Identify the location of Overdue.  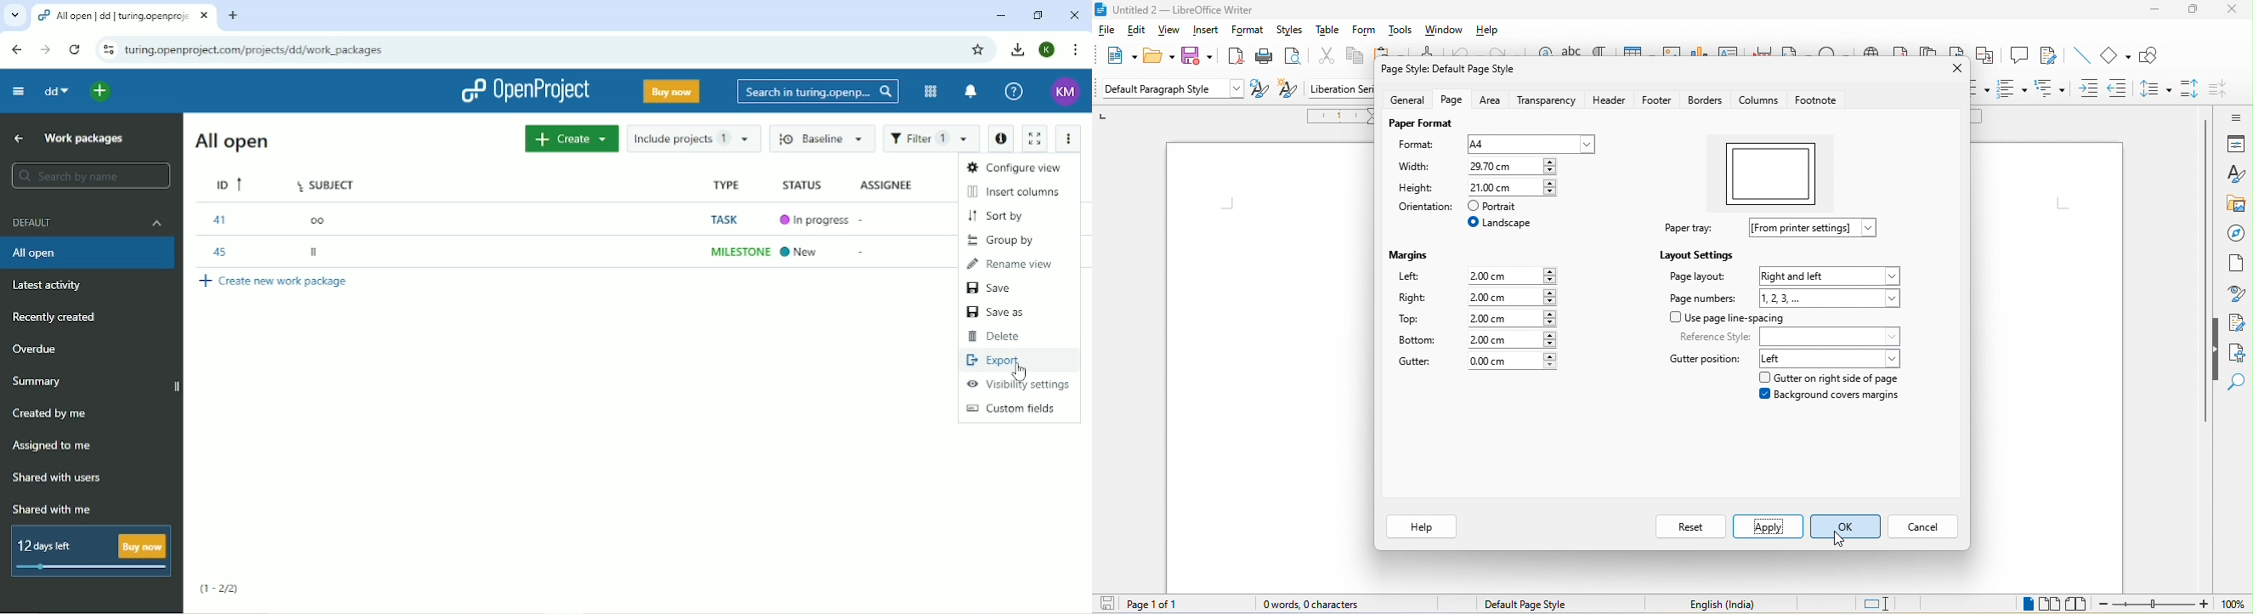
(35, 349).